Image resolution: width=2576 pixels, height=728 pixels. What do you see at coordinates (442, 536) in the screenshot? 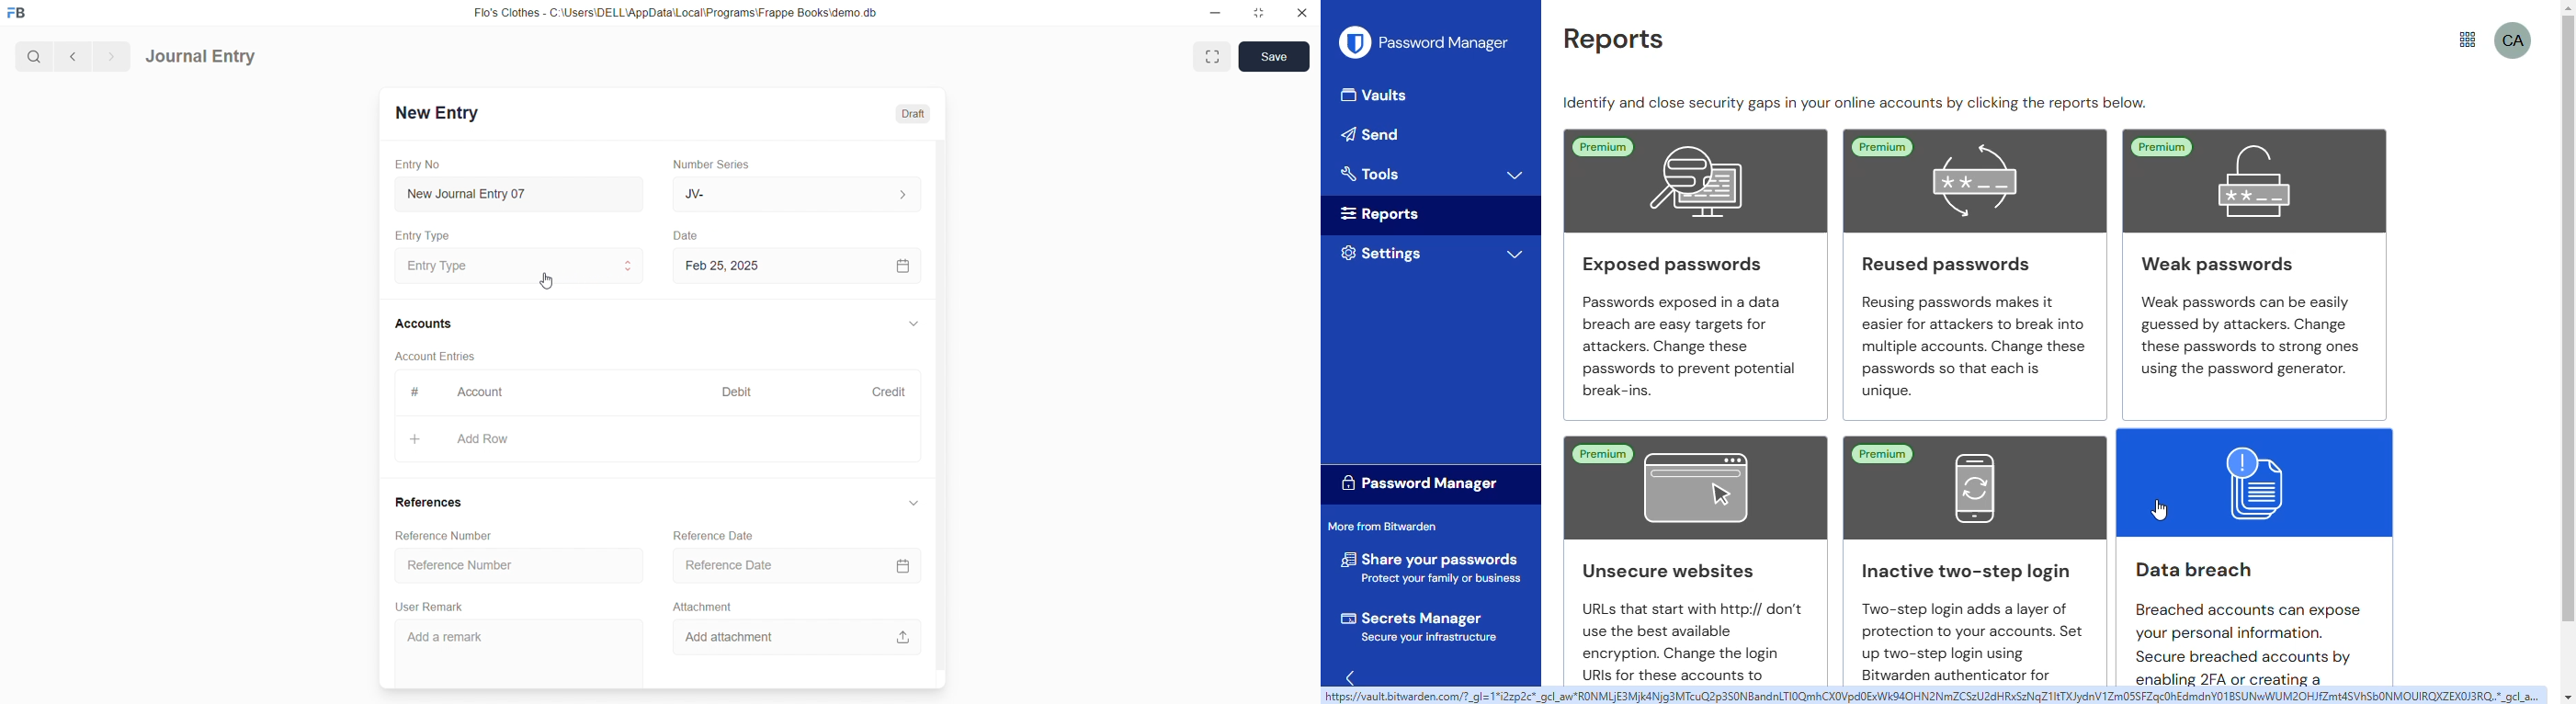
I see `Reference Number` at bounding box center [442, 536].